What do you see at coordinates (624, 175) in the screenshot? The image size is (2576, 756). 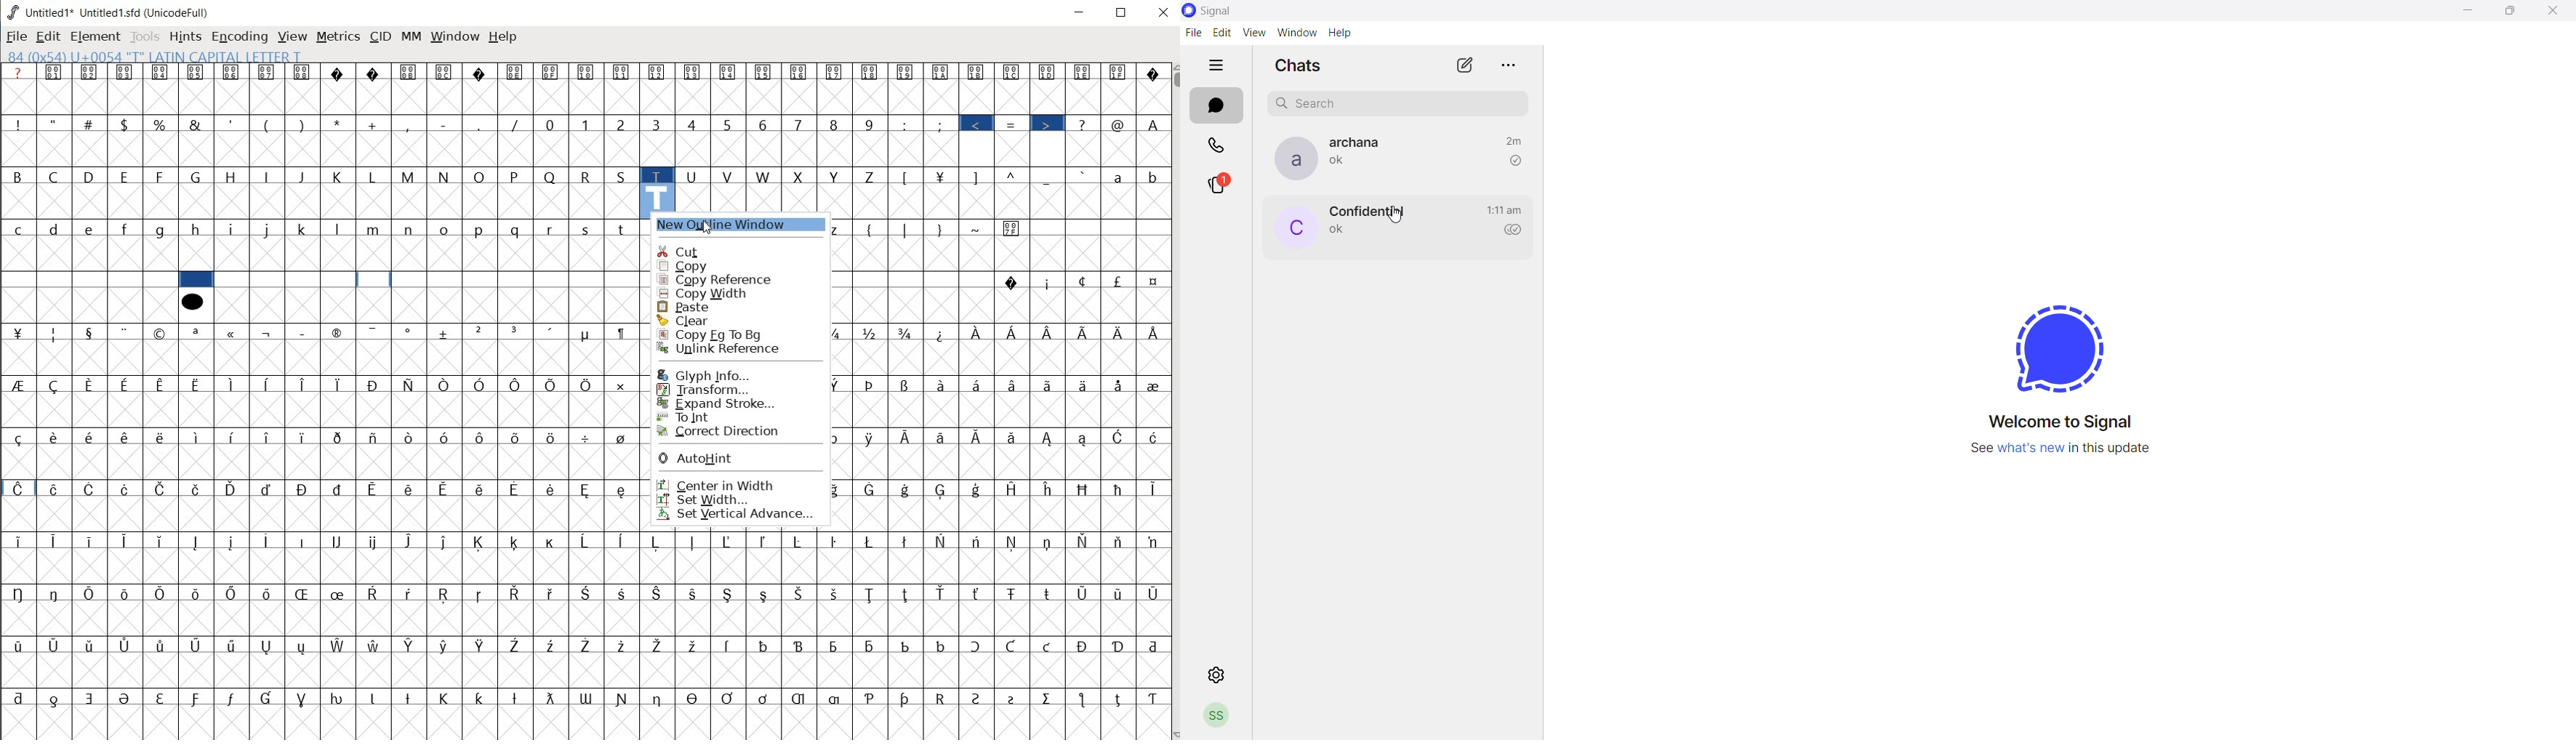 I see `S` at bounding box center [624, 175].